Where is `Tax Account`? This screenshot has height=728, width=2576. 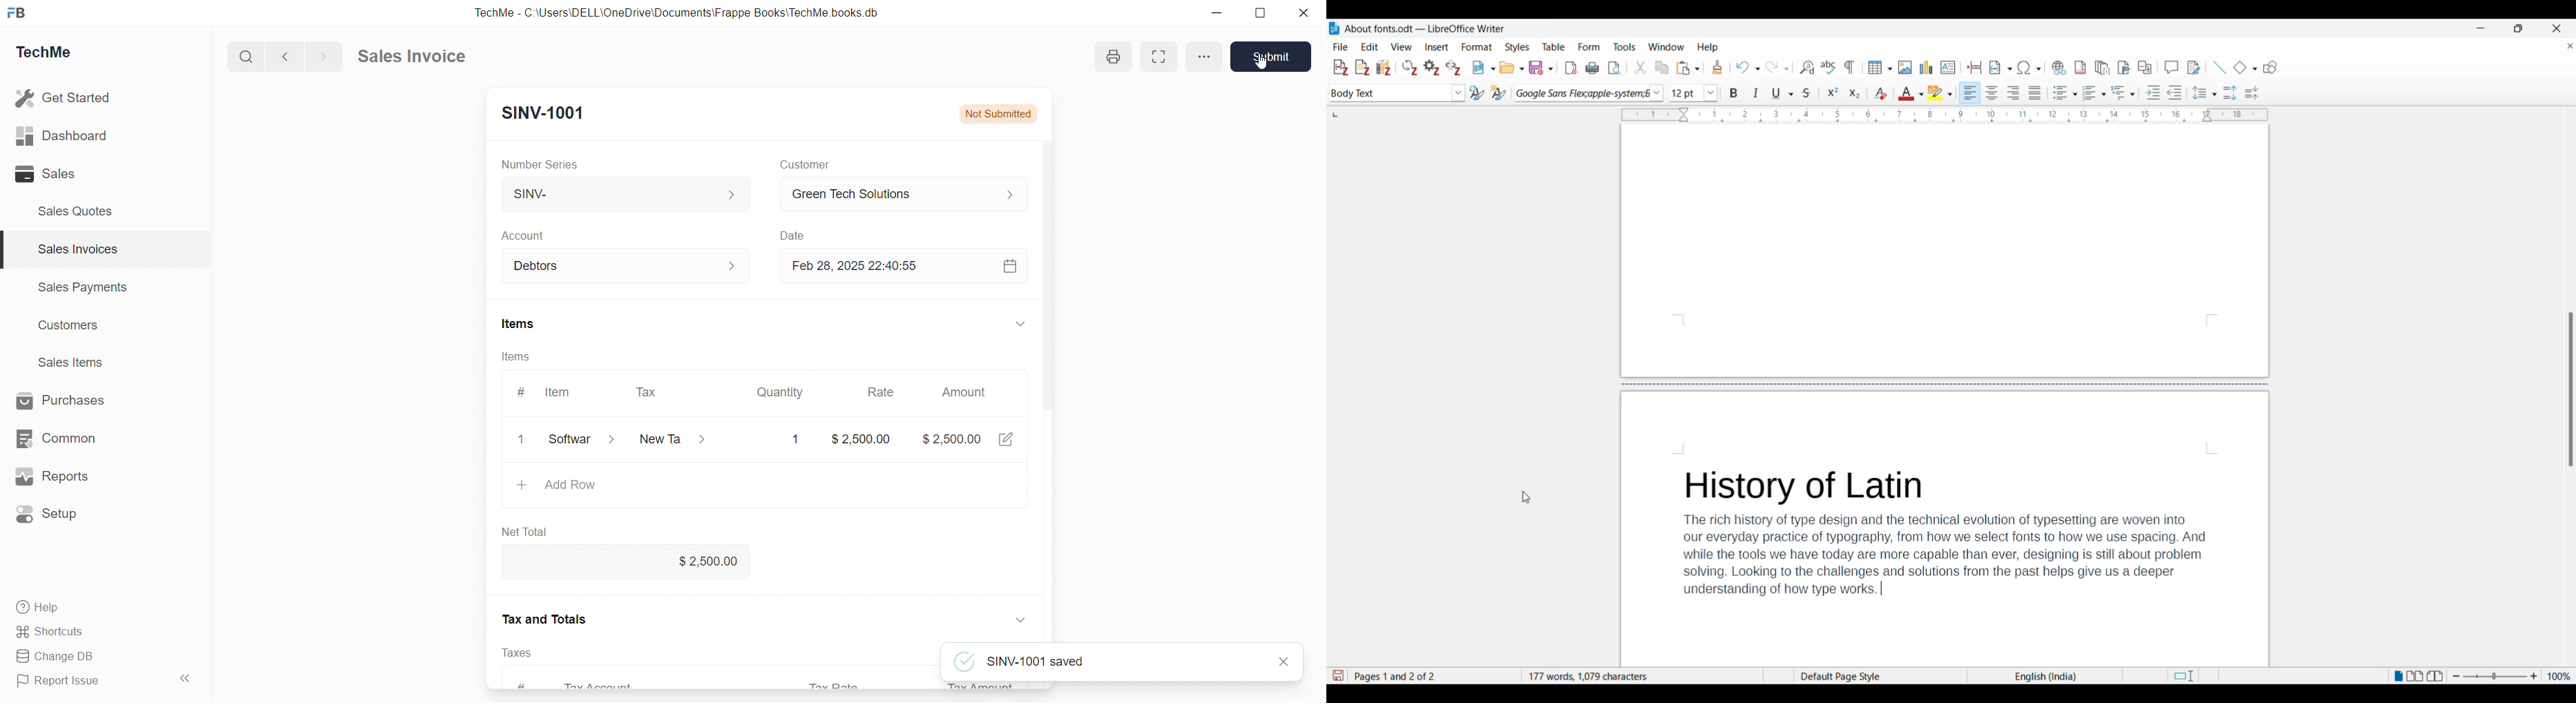
Tax Account is located at coordinates (594, 684).